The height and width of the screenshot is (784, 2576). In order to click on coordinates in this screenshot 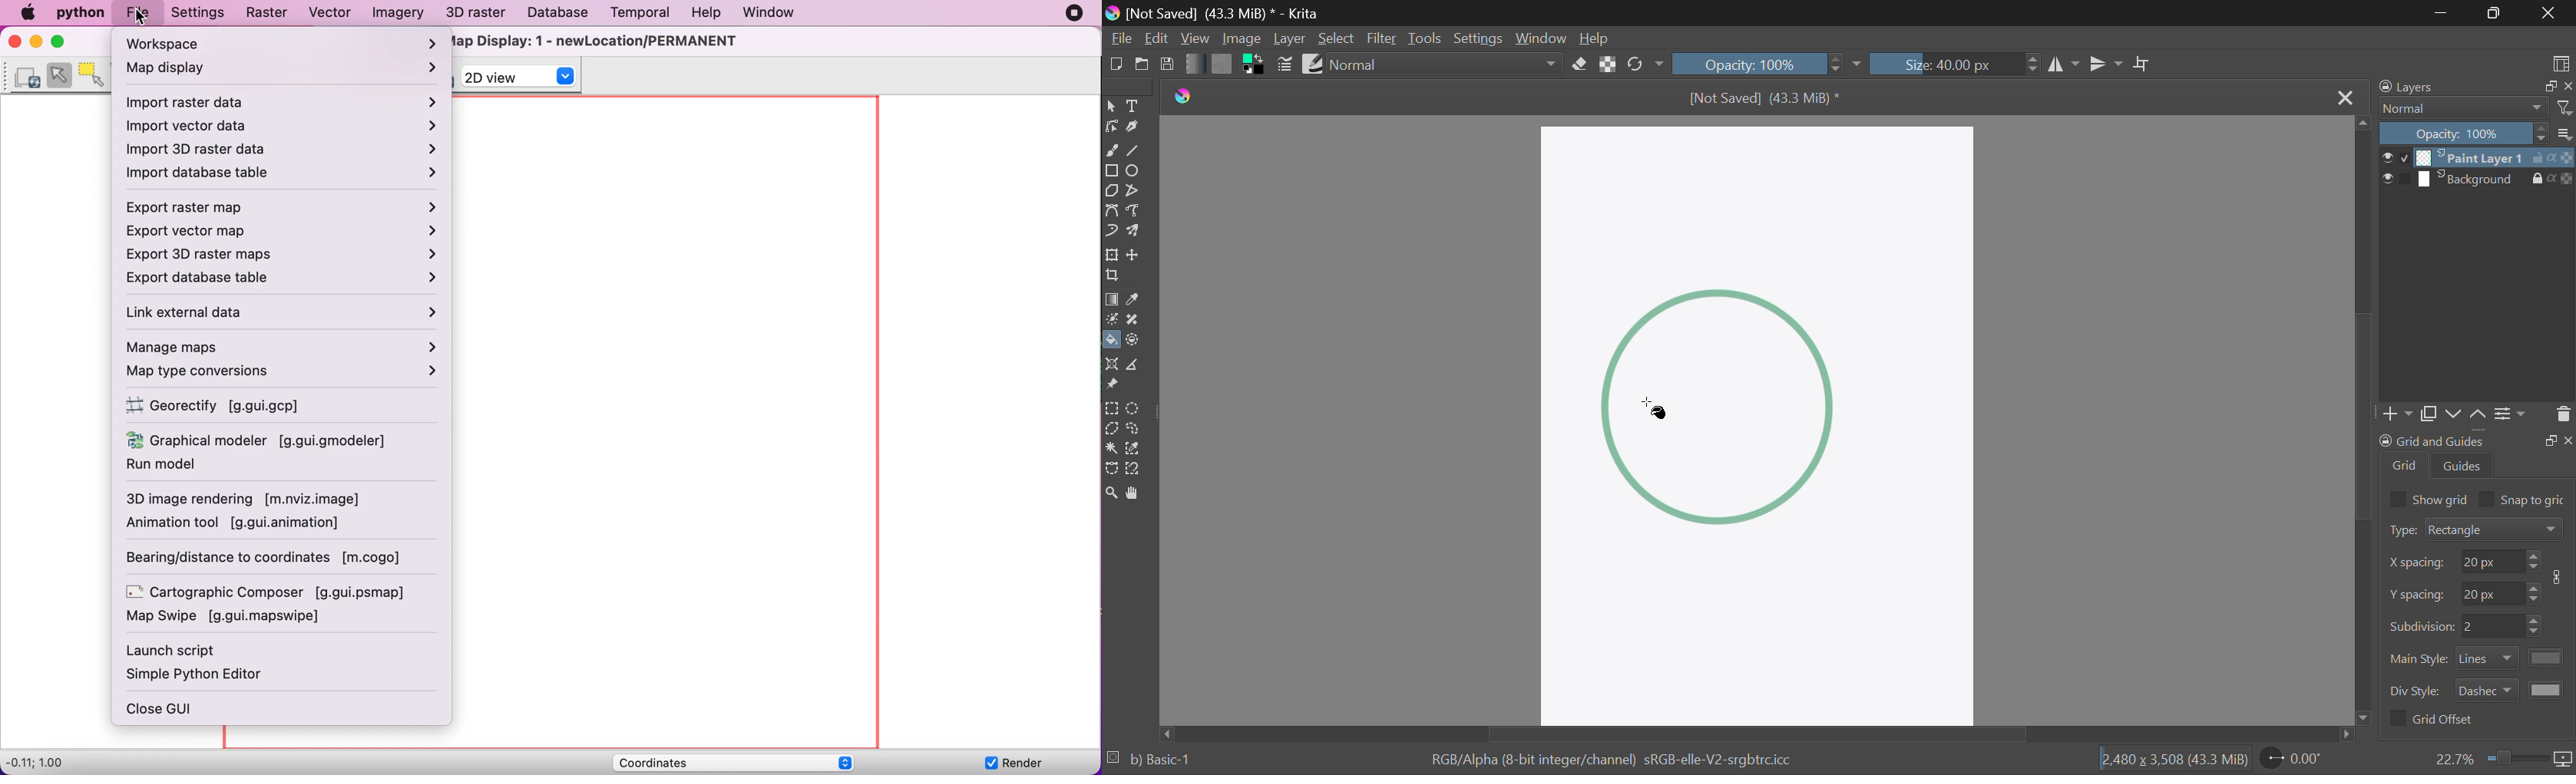, I will do `click(745, 760)`.